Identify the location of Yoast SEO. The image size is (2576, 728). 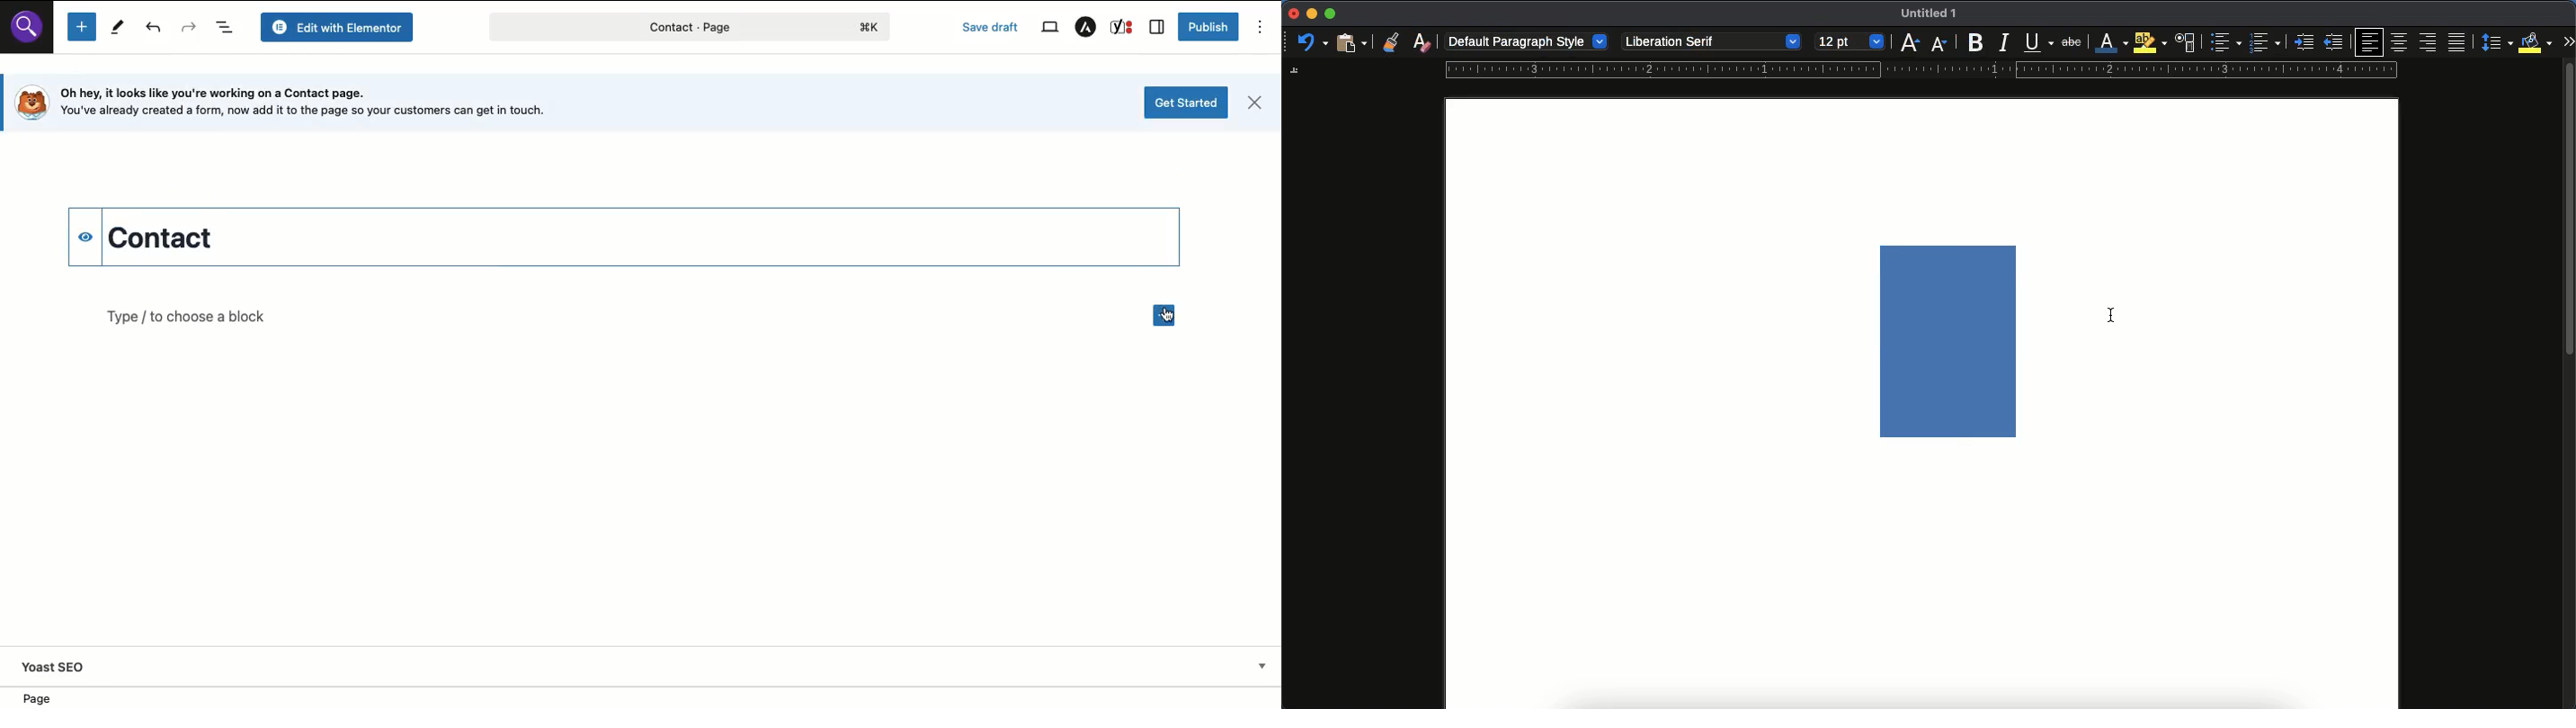
(56, 666).